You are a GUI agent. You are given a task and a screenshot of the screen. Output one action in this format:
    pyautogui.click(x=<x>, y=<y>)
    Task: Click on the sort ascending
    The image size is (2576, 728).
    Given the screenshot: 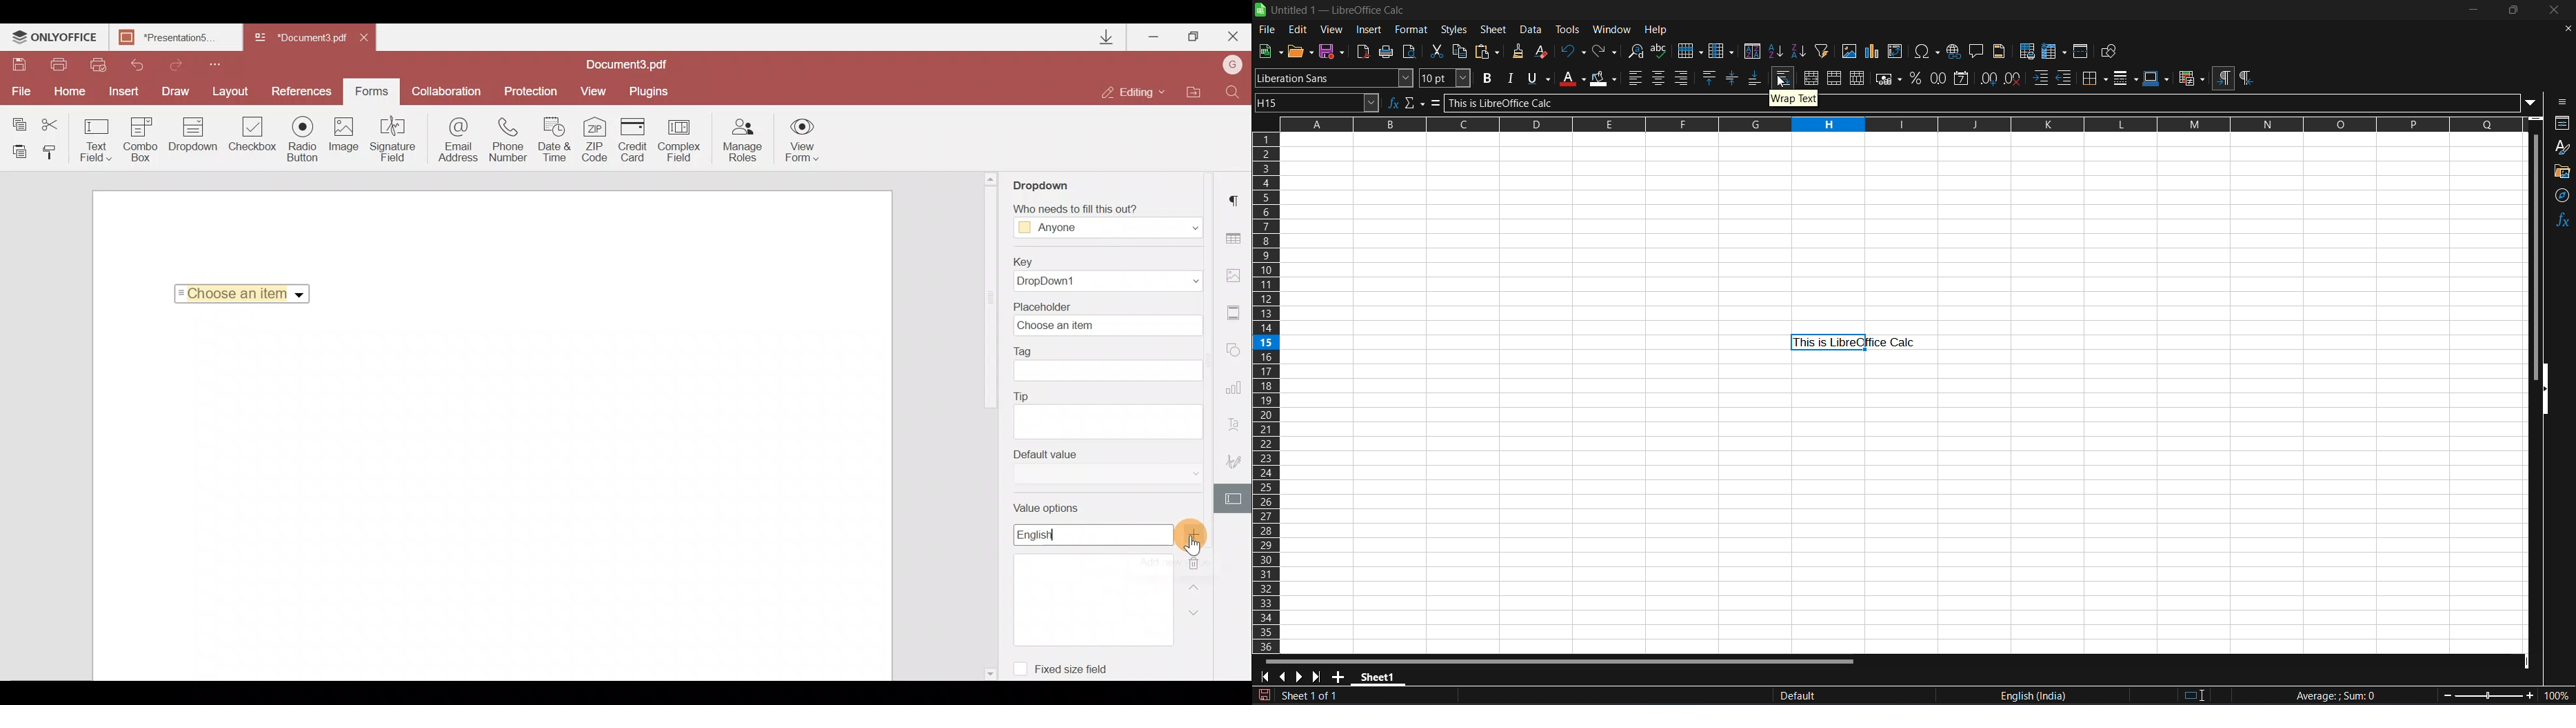 What is the action you would take?
    pyautogui.click(x=1777, y=50)
    